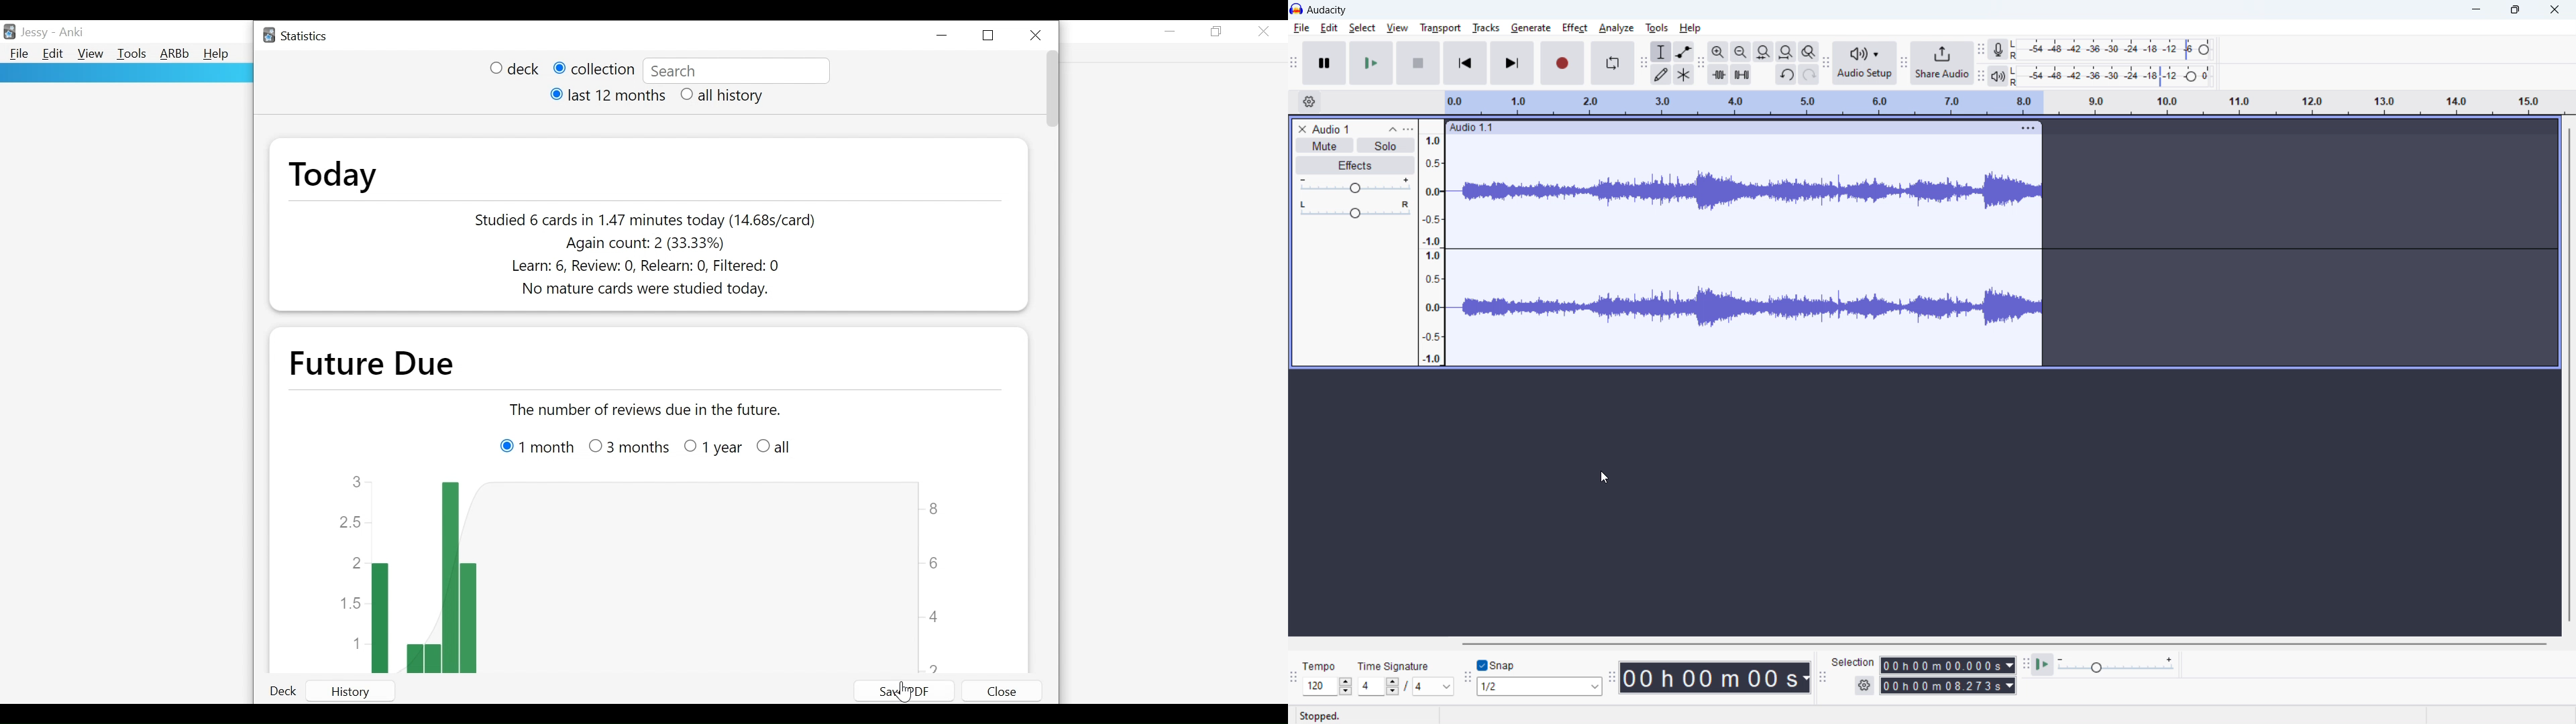 The height and width of the screenshot is (728, 2576). Describe the element at coordinates (1265, 31) in the screenshot. I see `Close` at that location.